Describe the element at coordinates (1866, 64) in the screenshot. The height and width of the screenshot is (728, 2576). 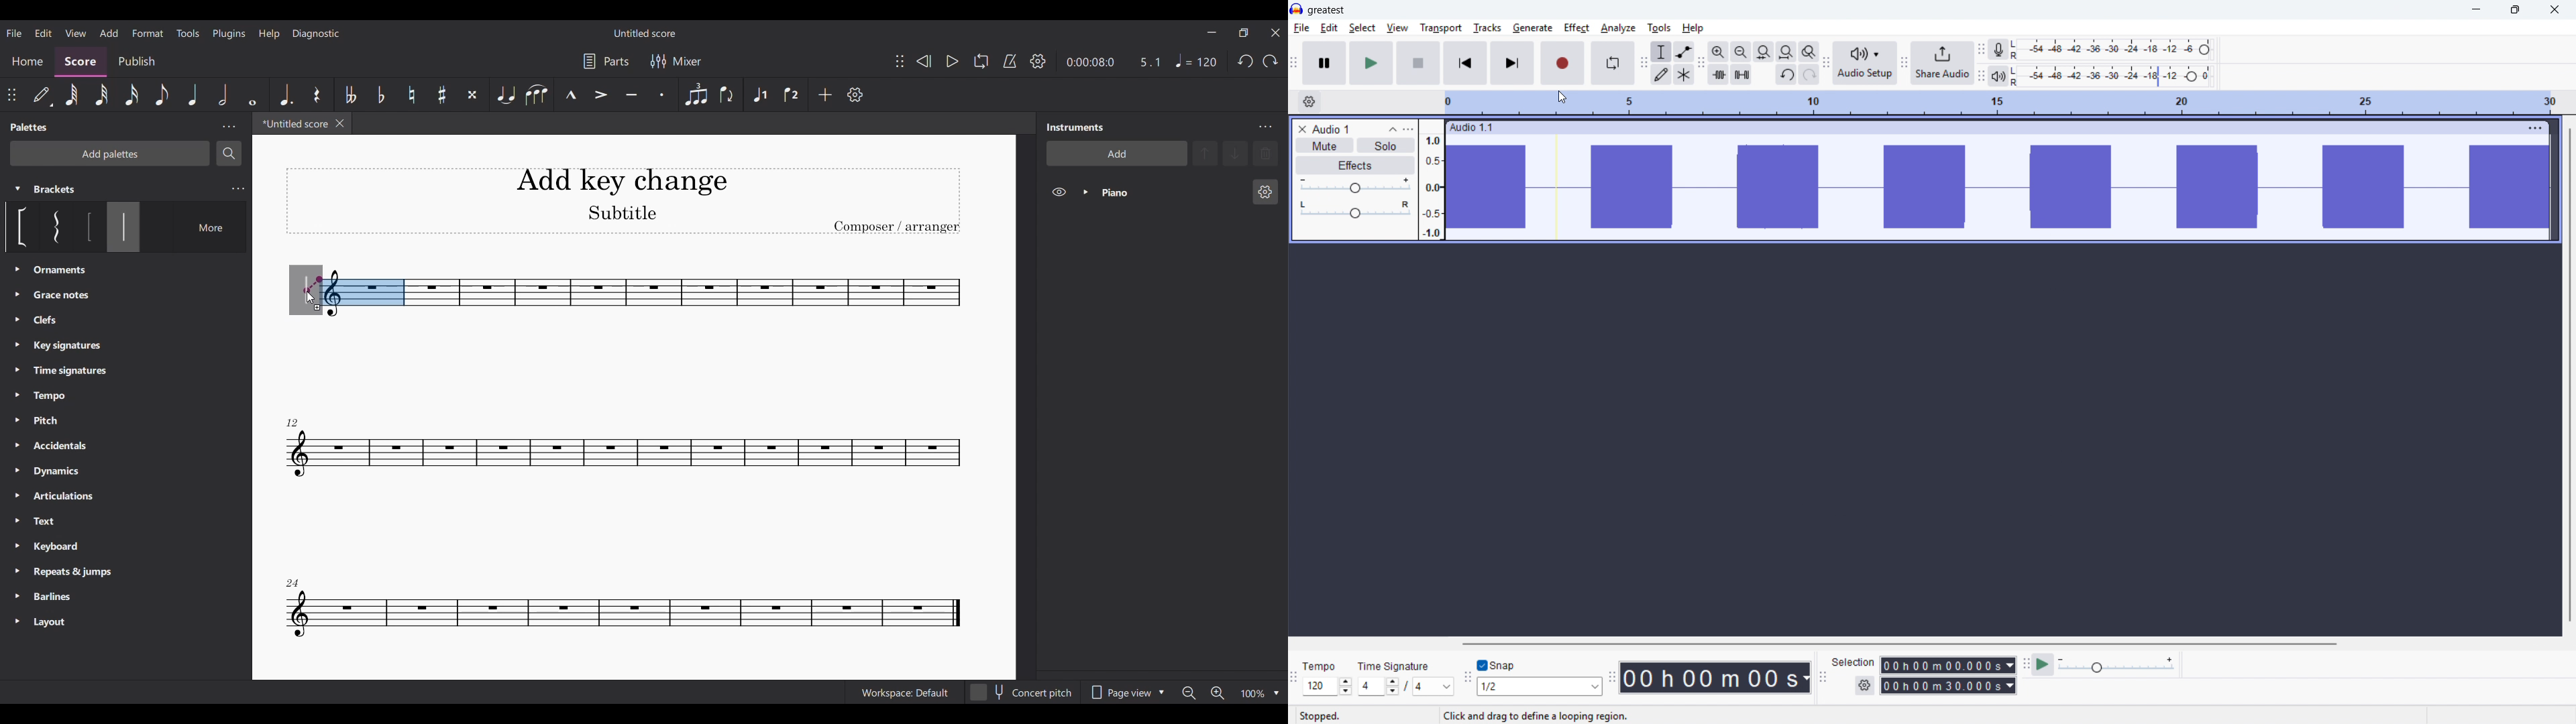
I see `audio setup` at that location.